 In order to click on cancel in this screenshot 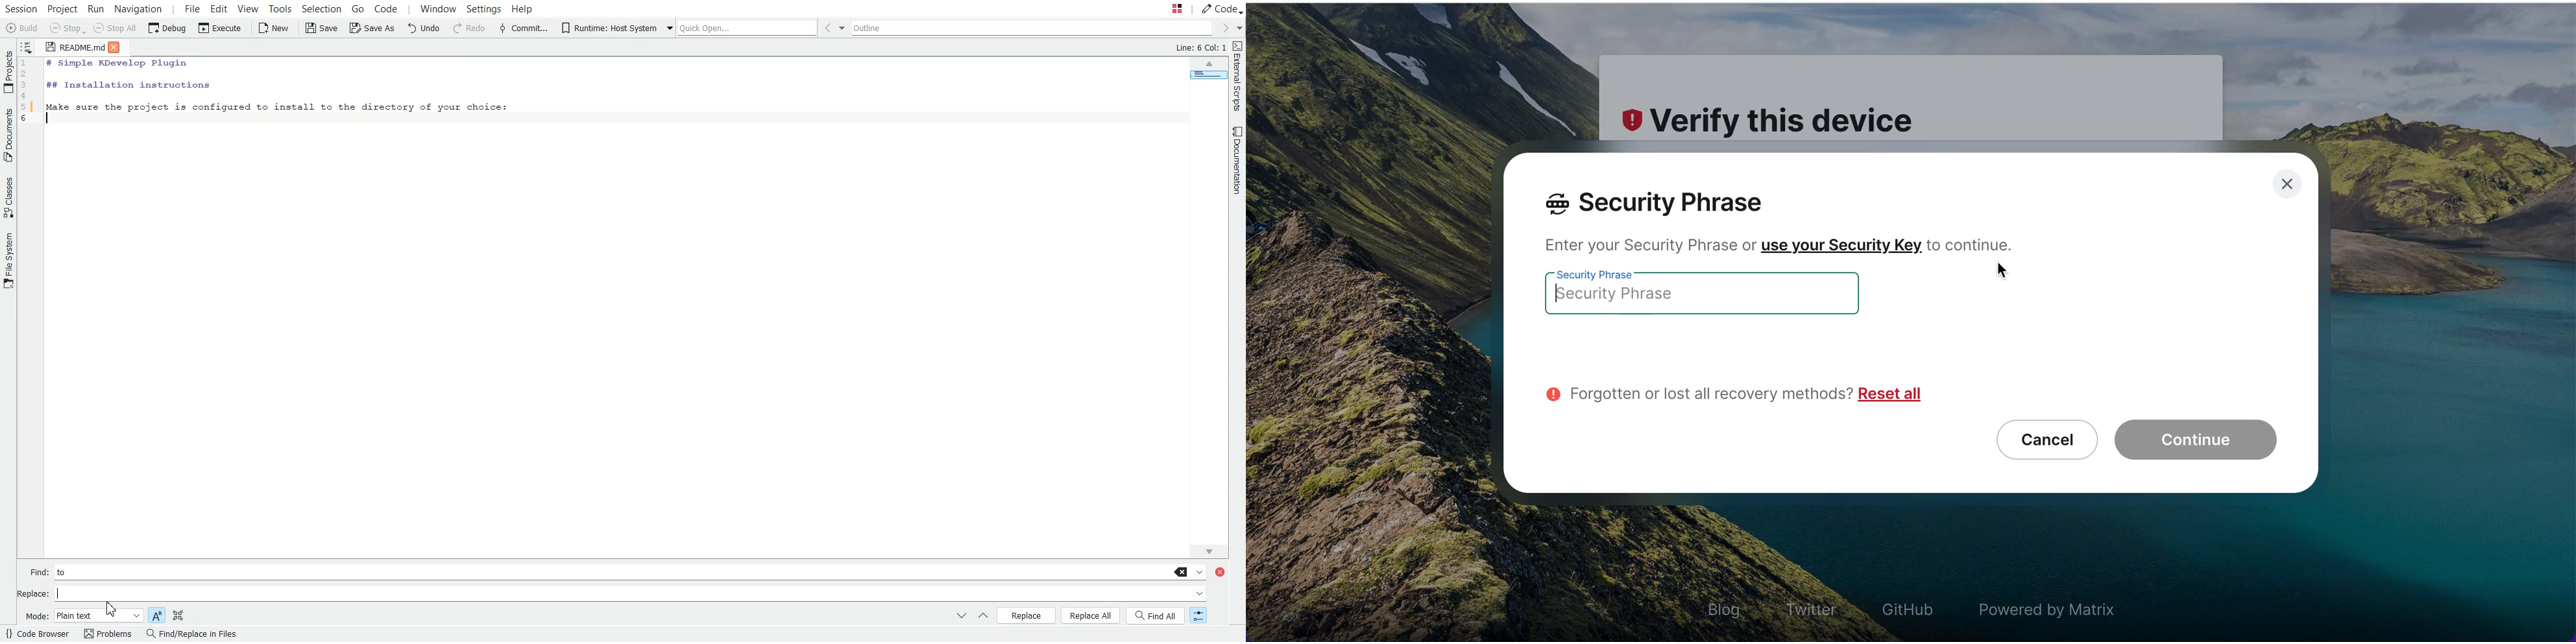, I will do `click(2041, 439)`.